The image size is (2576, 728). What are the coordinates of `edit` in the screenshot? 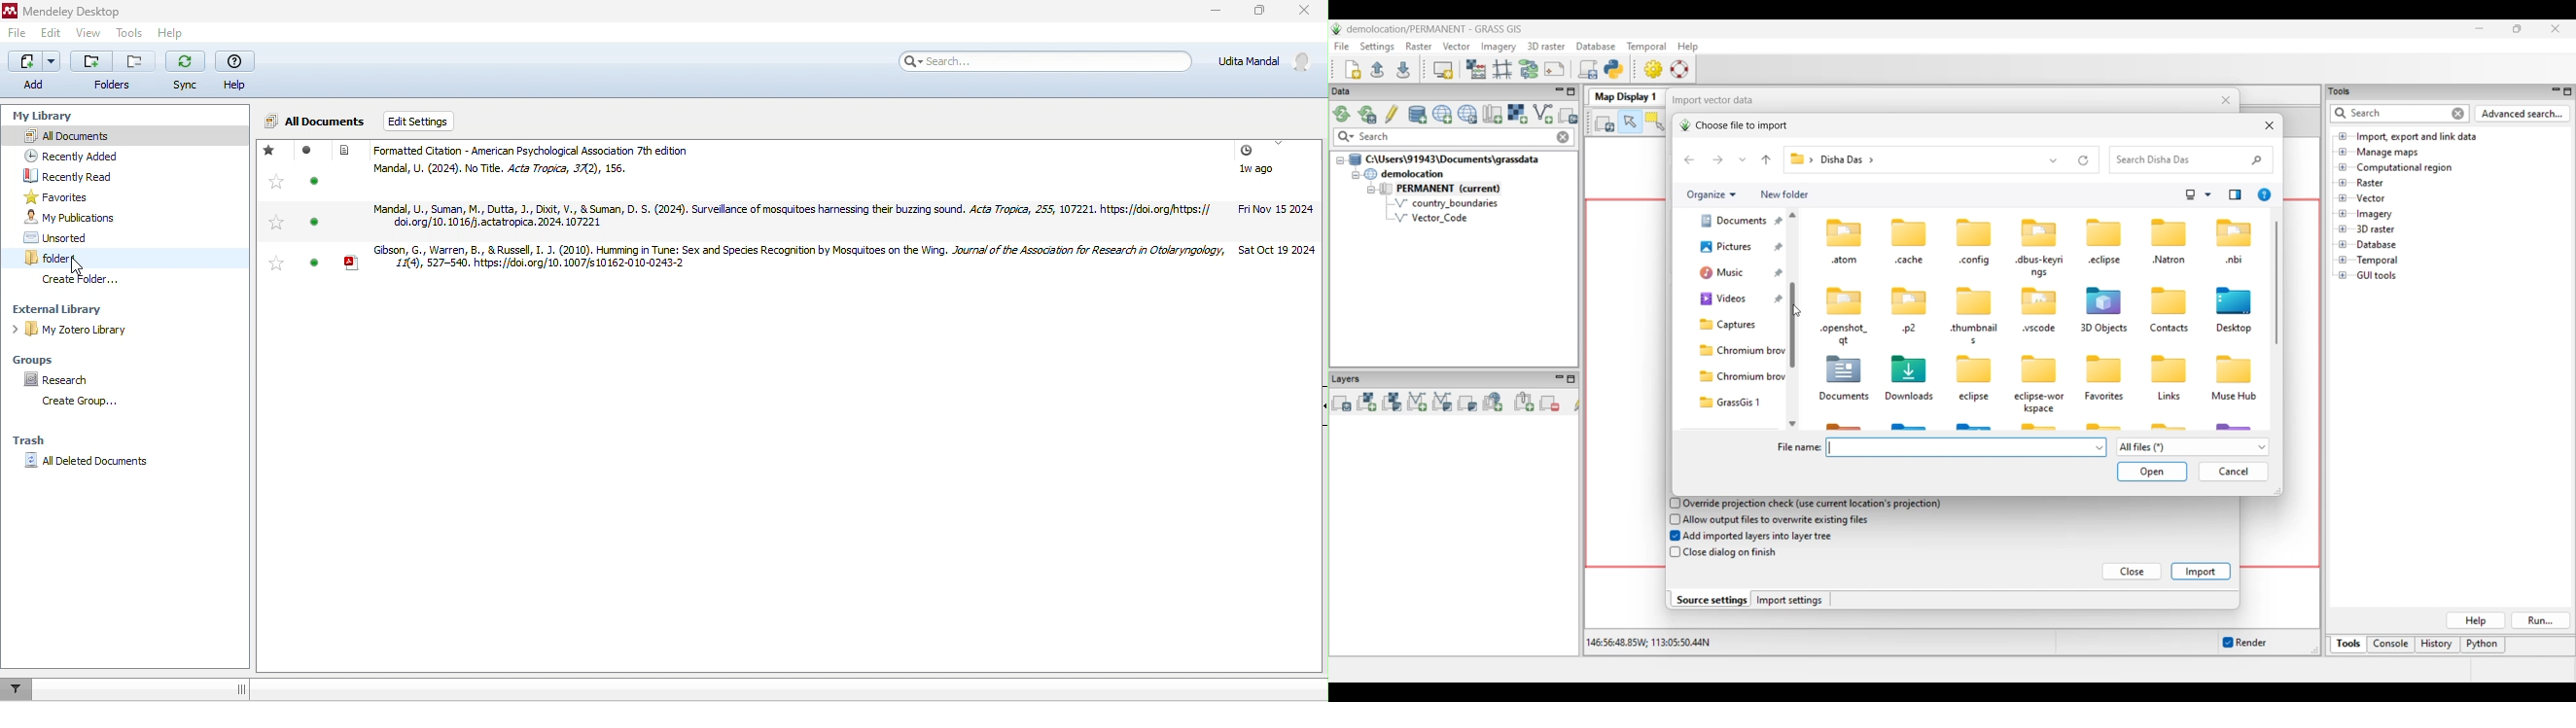 It's located at (53, 34).